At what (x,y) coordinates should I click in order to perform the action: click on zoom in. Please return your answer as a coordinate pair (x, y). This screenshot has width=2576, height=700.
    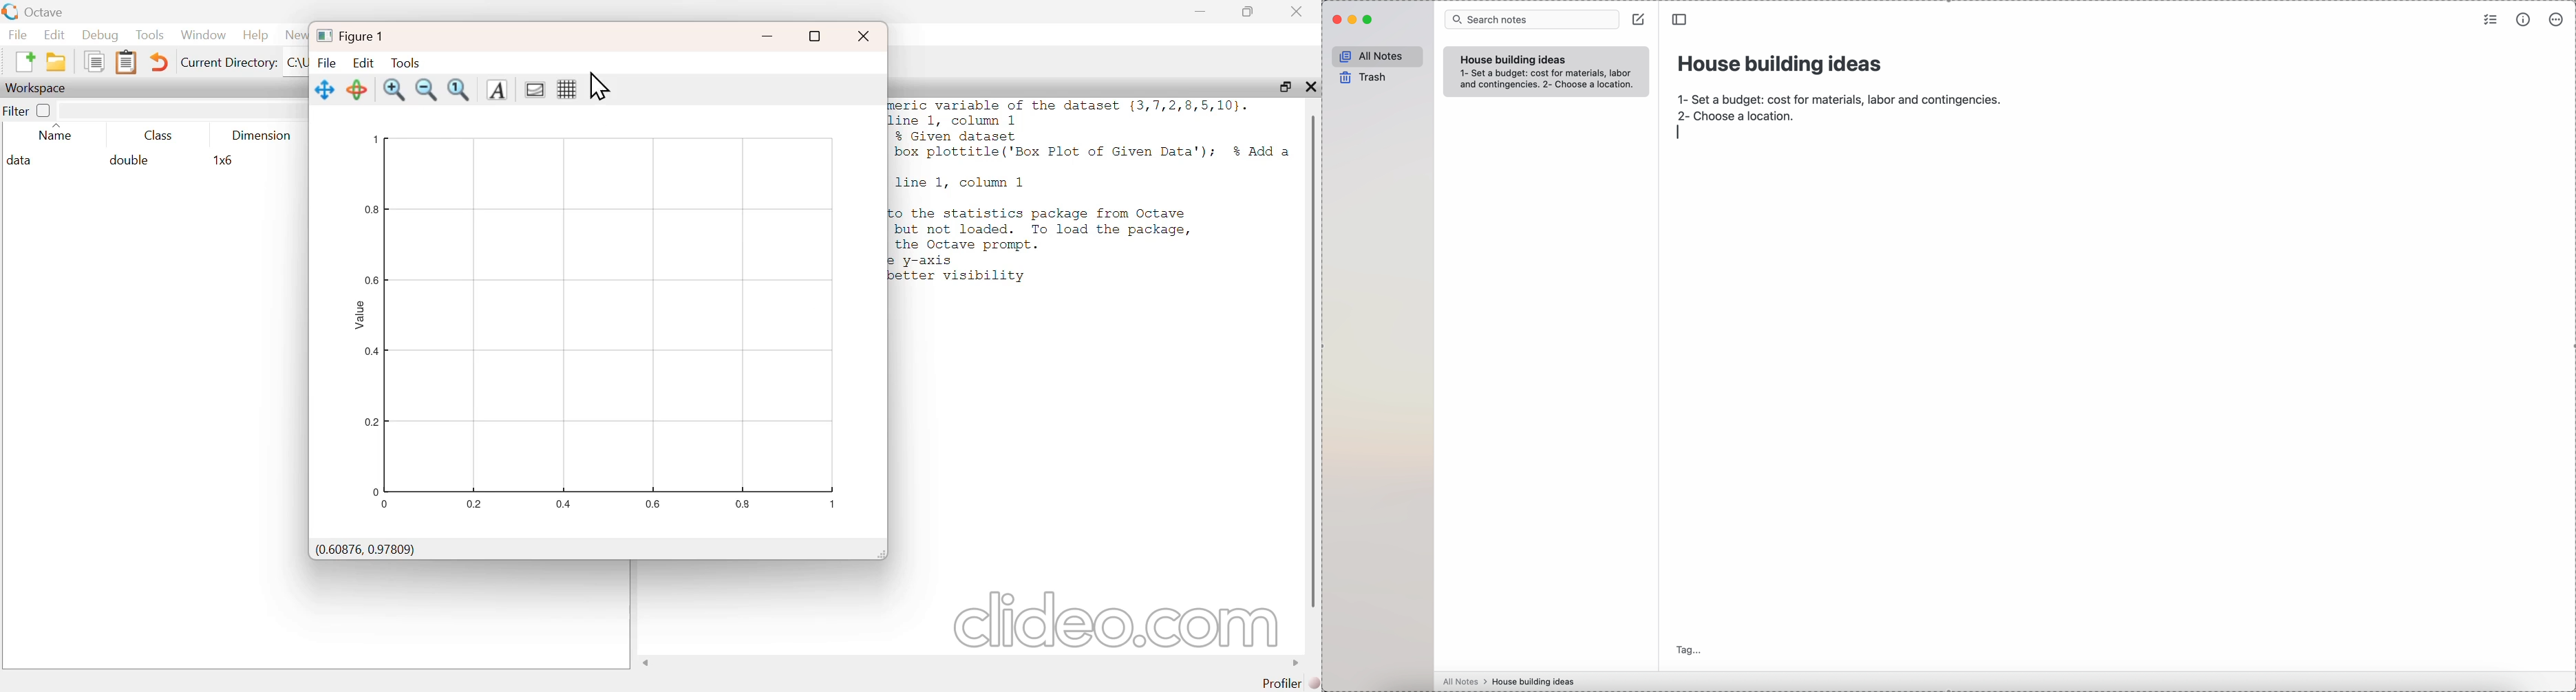
    Looking at the image, I should click on (396, 91).